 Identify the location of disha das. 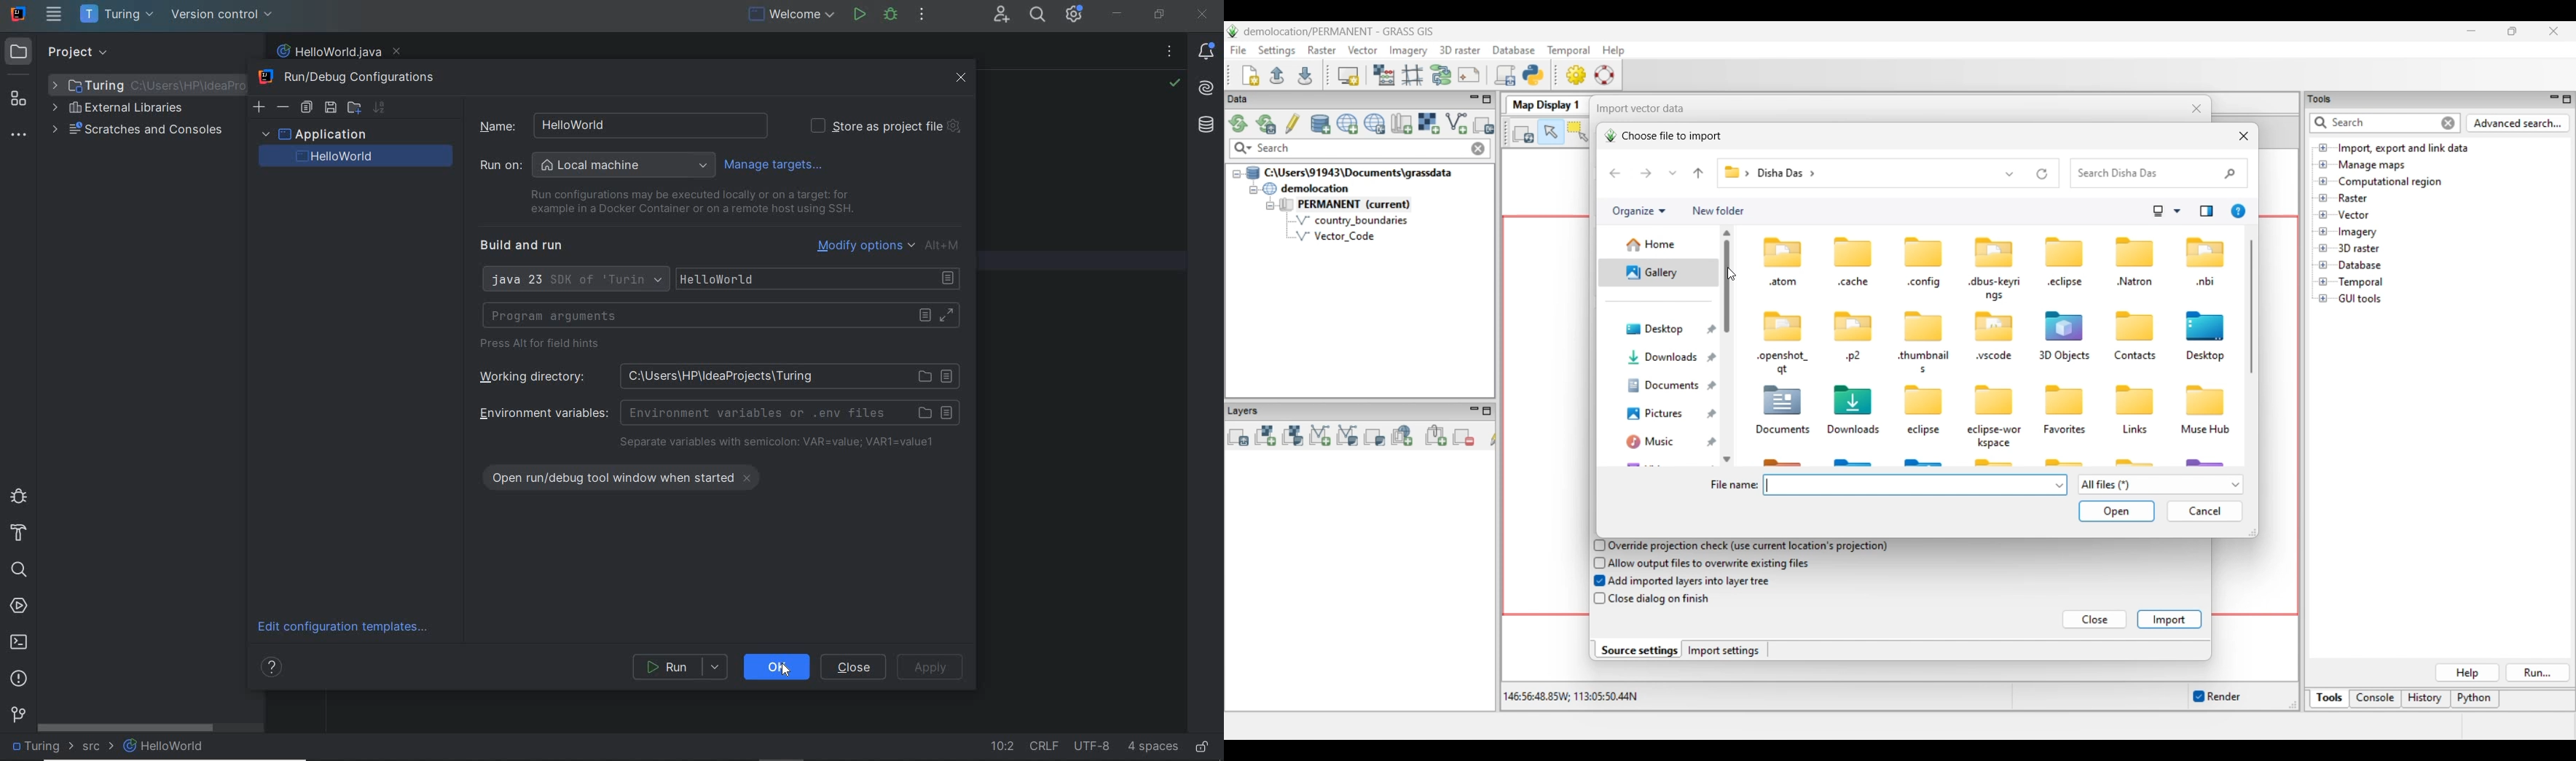
(1789, 173).